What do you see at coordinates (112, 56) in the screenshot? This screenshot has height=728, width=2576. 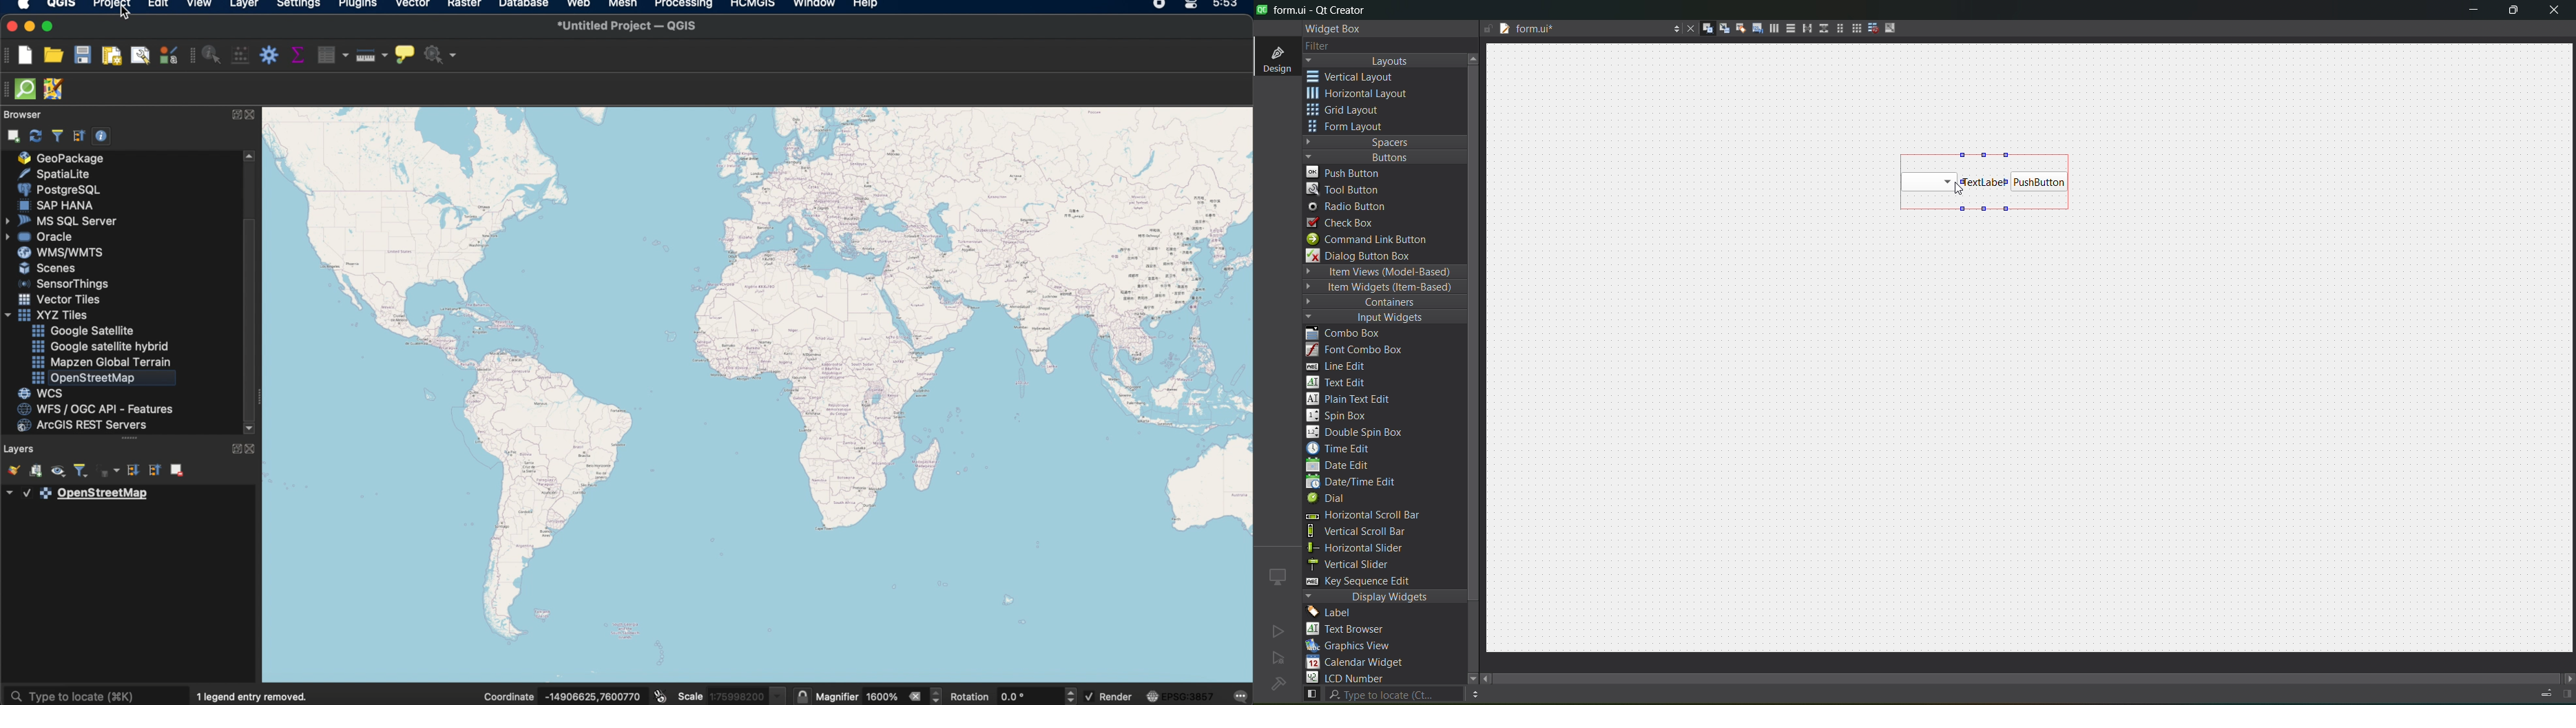 I see `new print layout` at bounding box center [112, 56].